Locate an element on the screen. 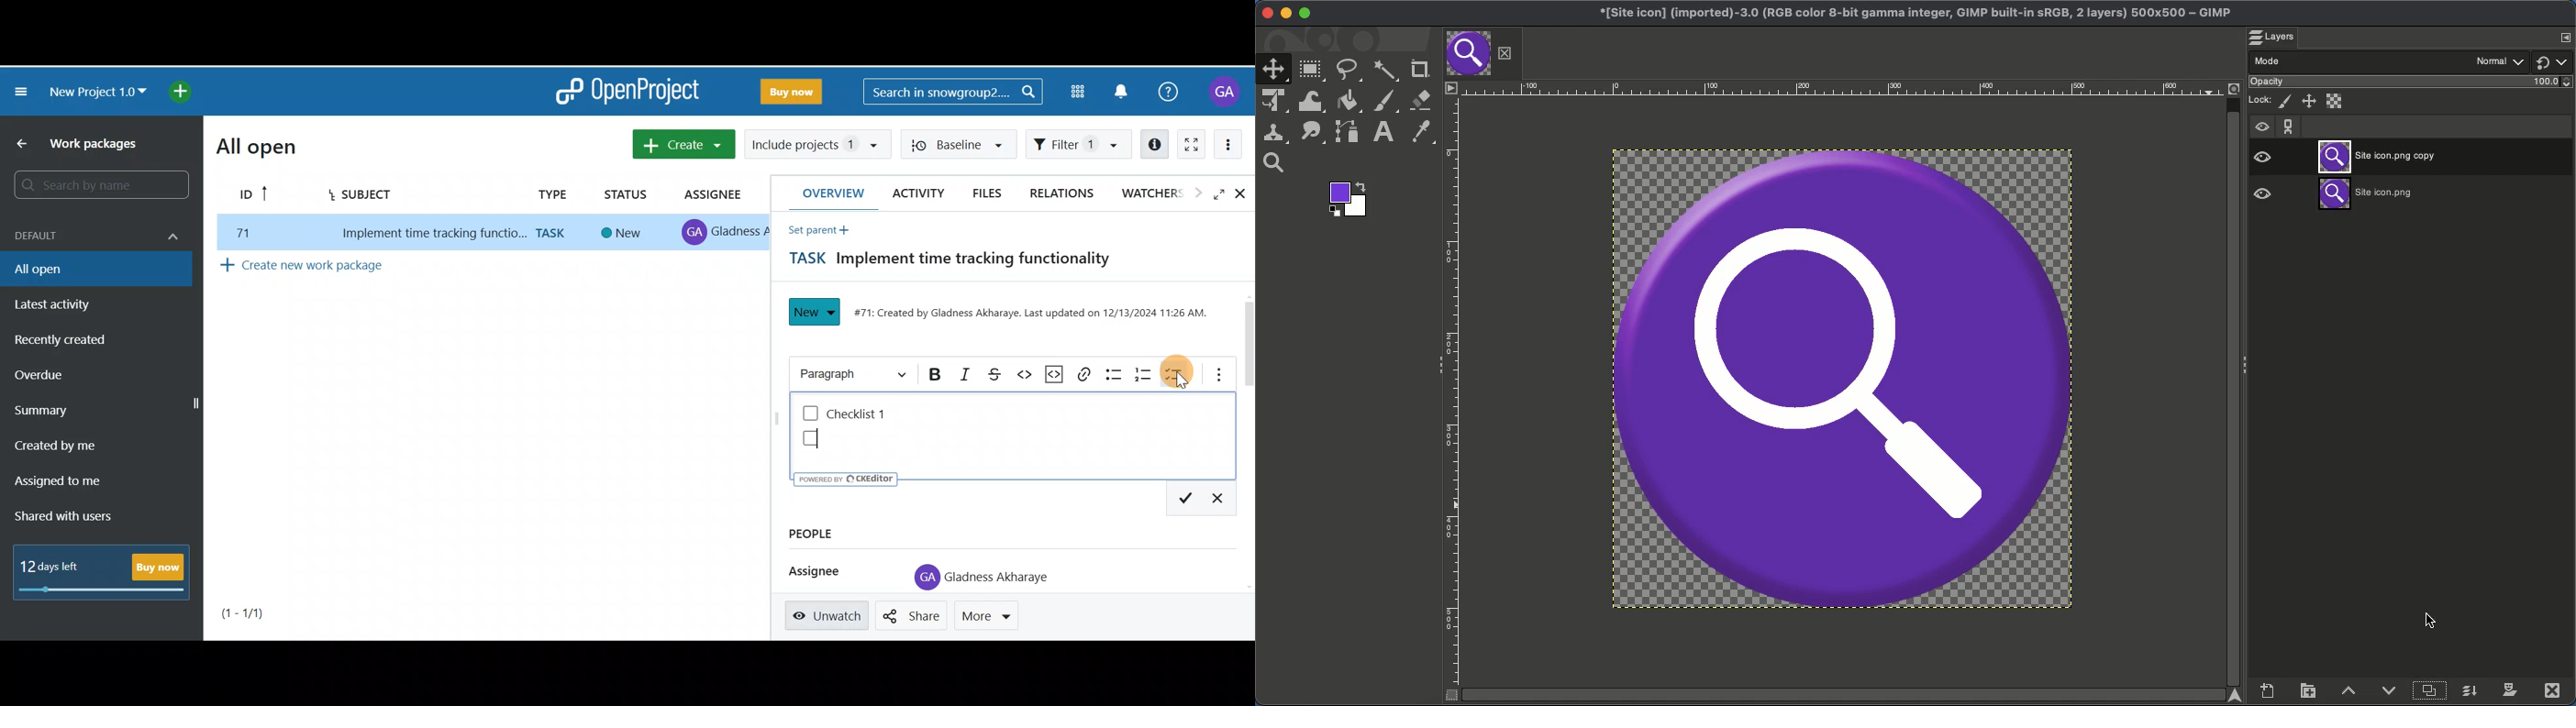 Image resolution: width=2576 pixels, height=728 pixels. Code is located at coordinates (1029, 375).